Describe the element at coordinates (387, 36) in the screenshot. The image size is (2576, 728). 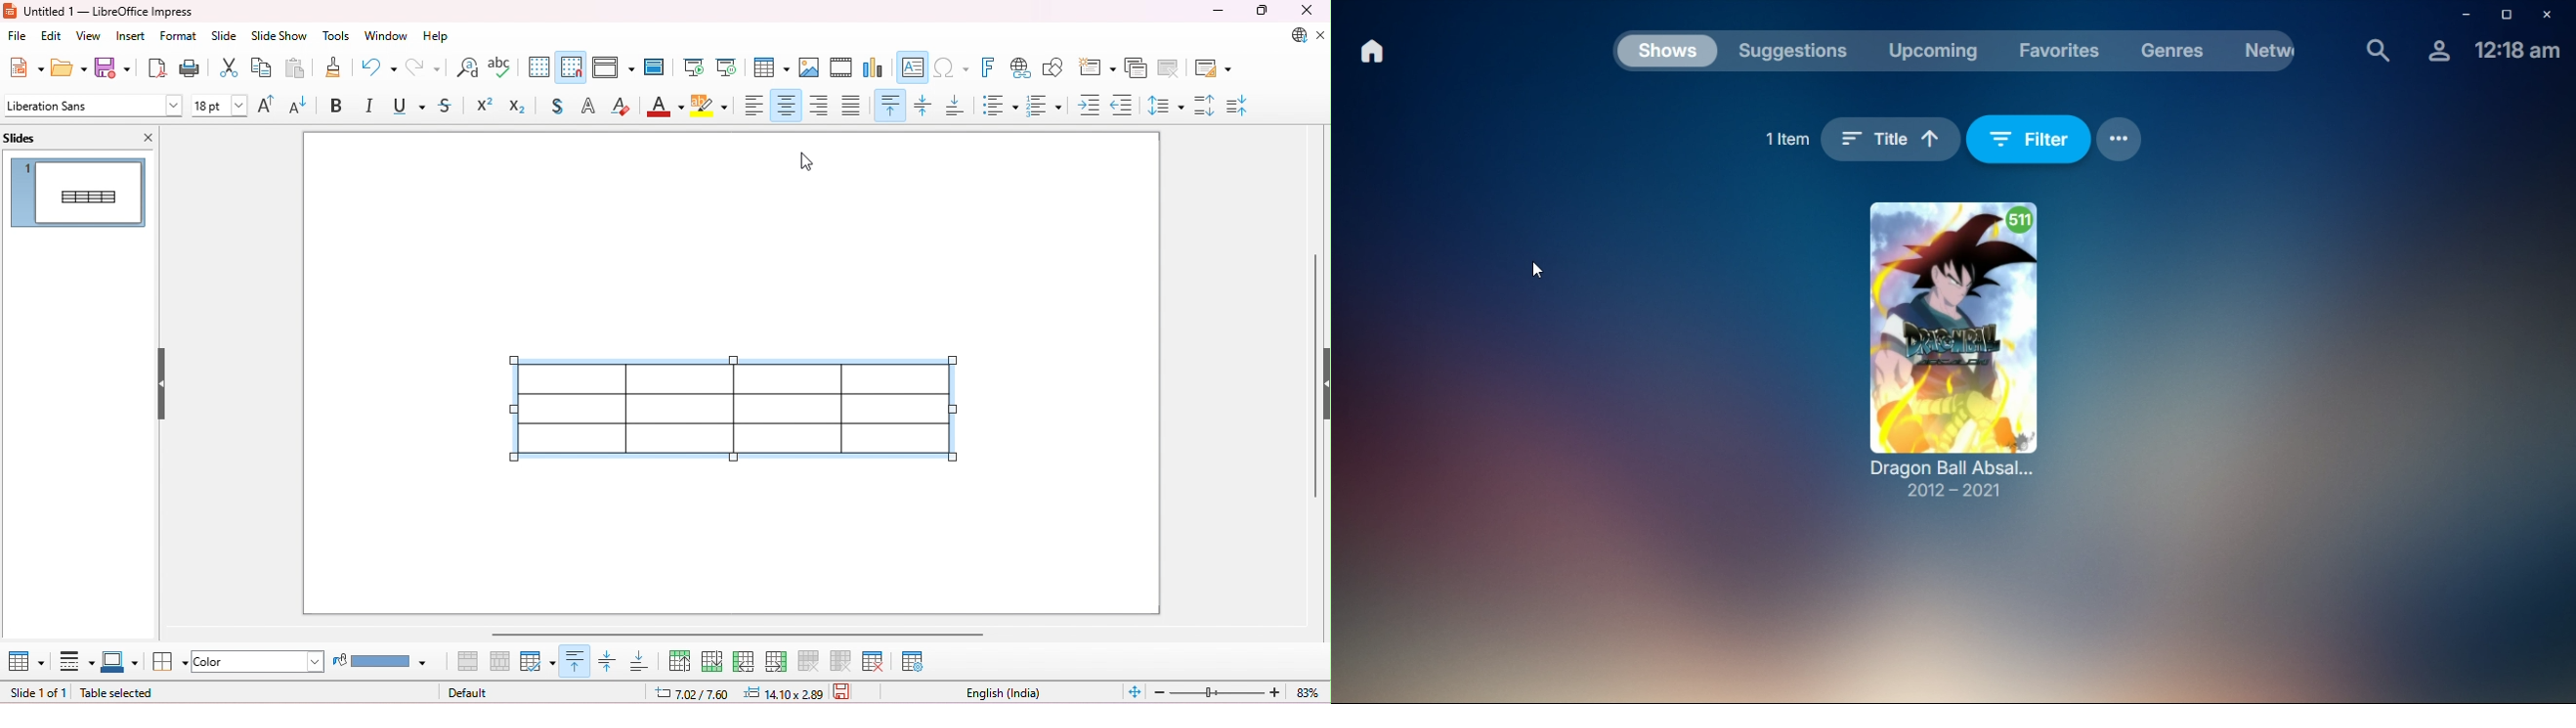
I see `window` at that location.